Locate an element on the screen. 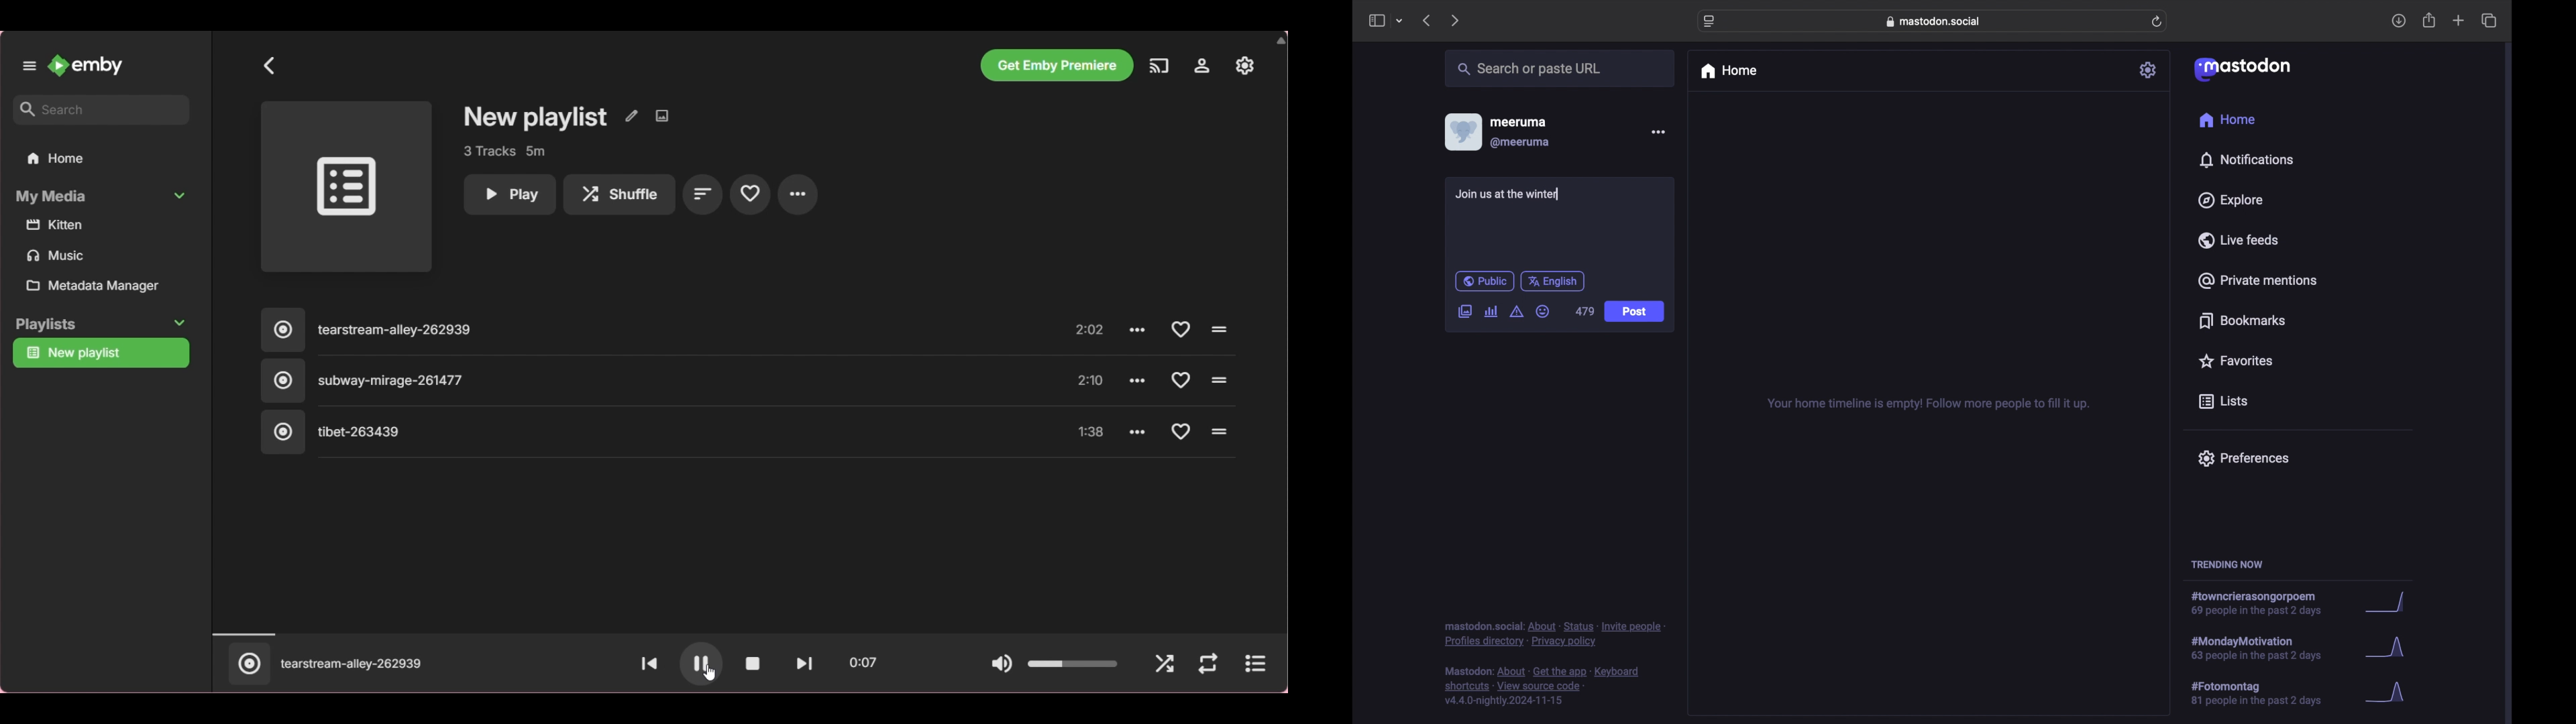 The image size is (2576, 728). Current timestamp of song playing is located at coordinates (863, 663).